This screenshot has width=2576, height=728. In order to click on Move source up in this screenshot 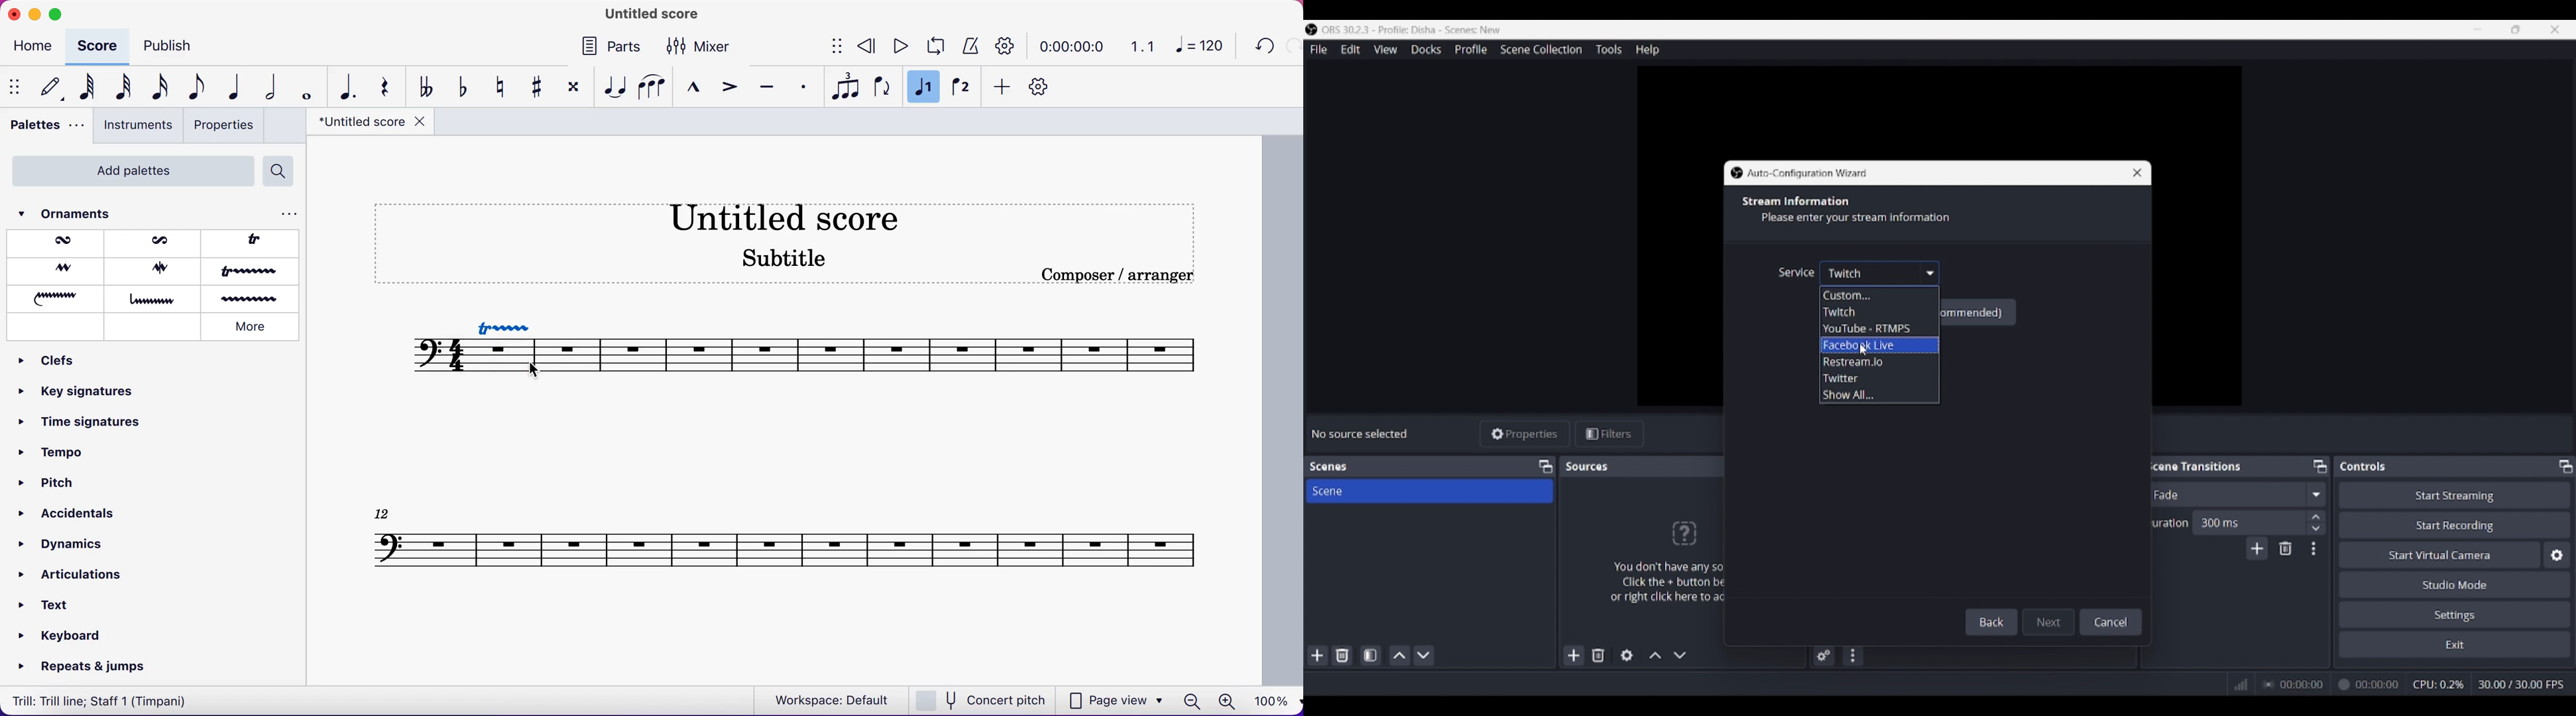, I will do `click(1655, 655)`.